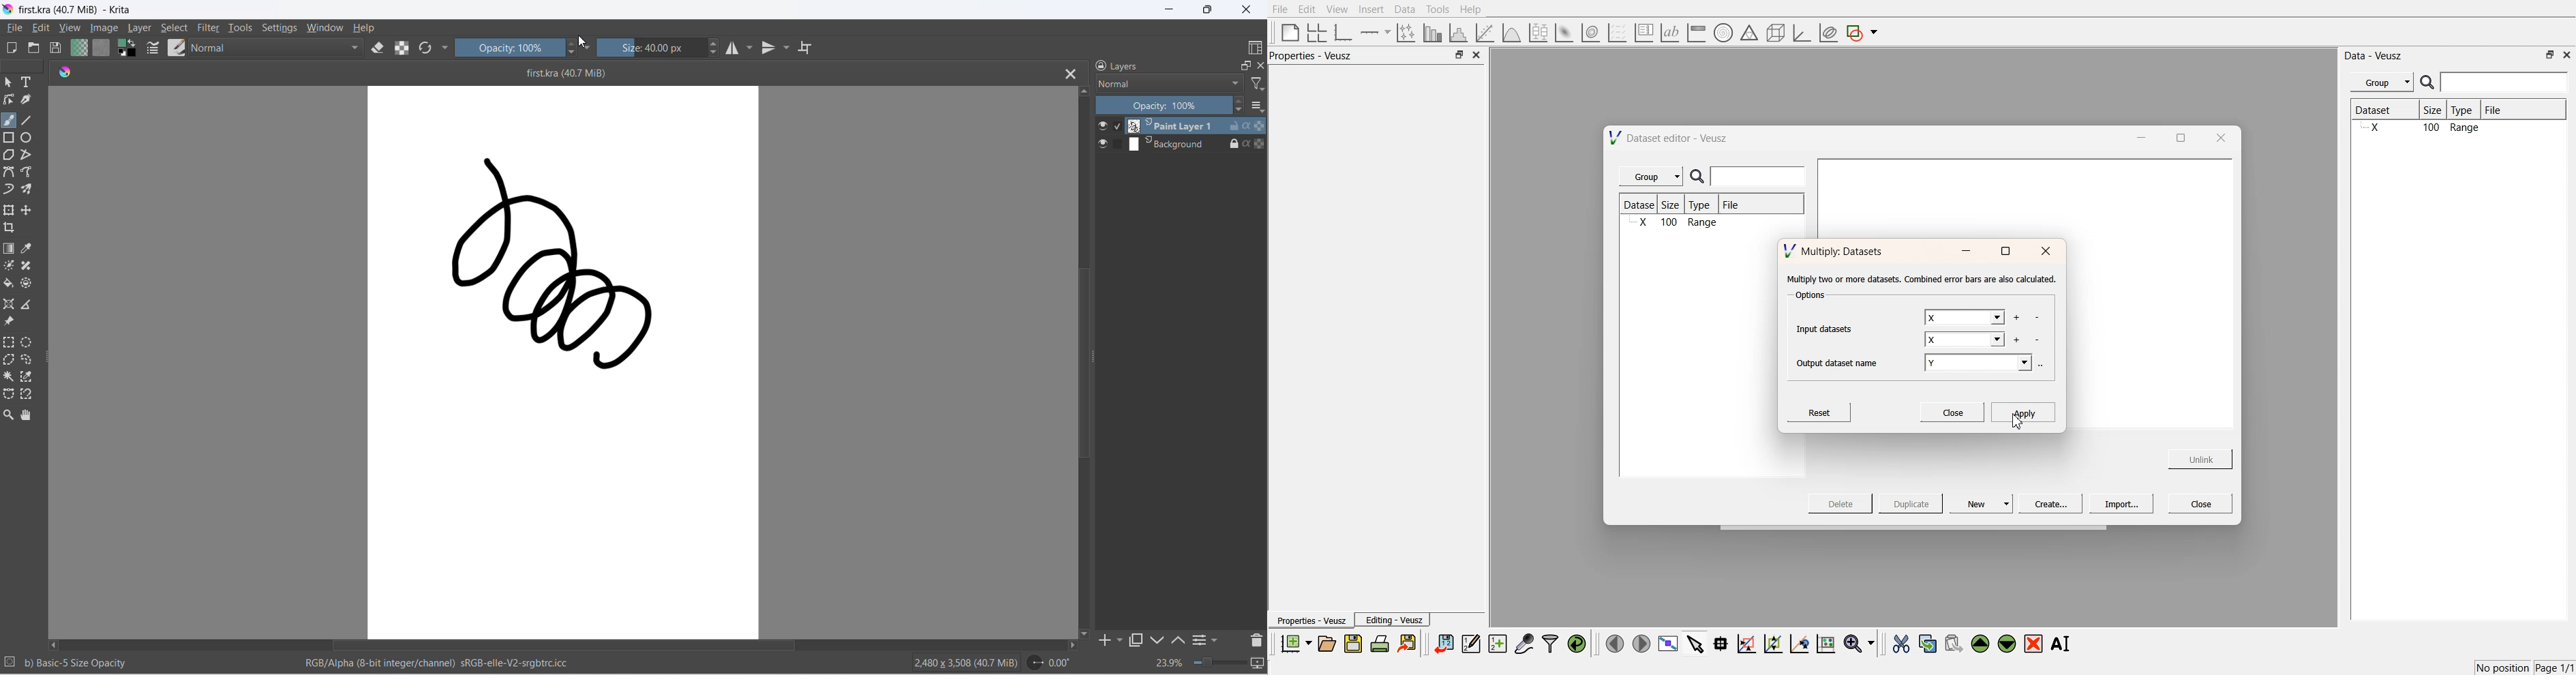 The image size is (2576, 700). I want to click on close file, so click(1071, 73).